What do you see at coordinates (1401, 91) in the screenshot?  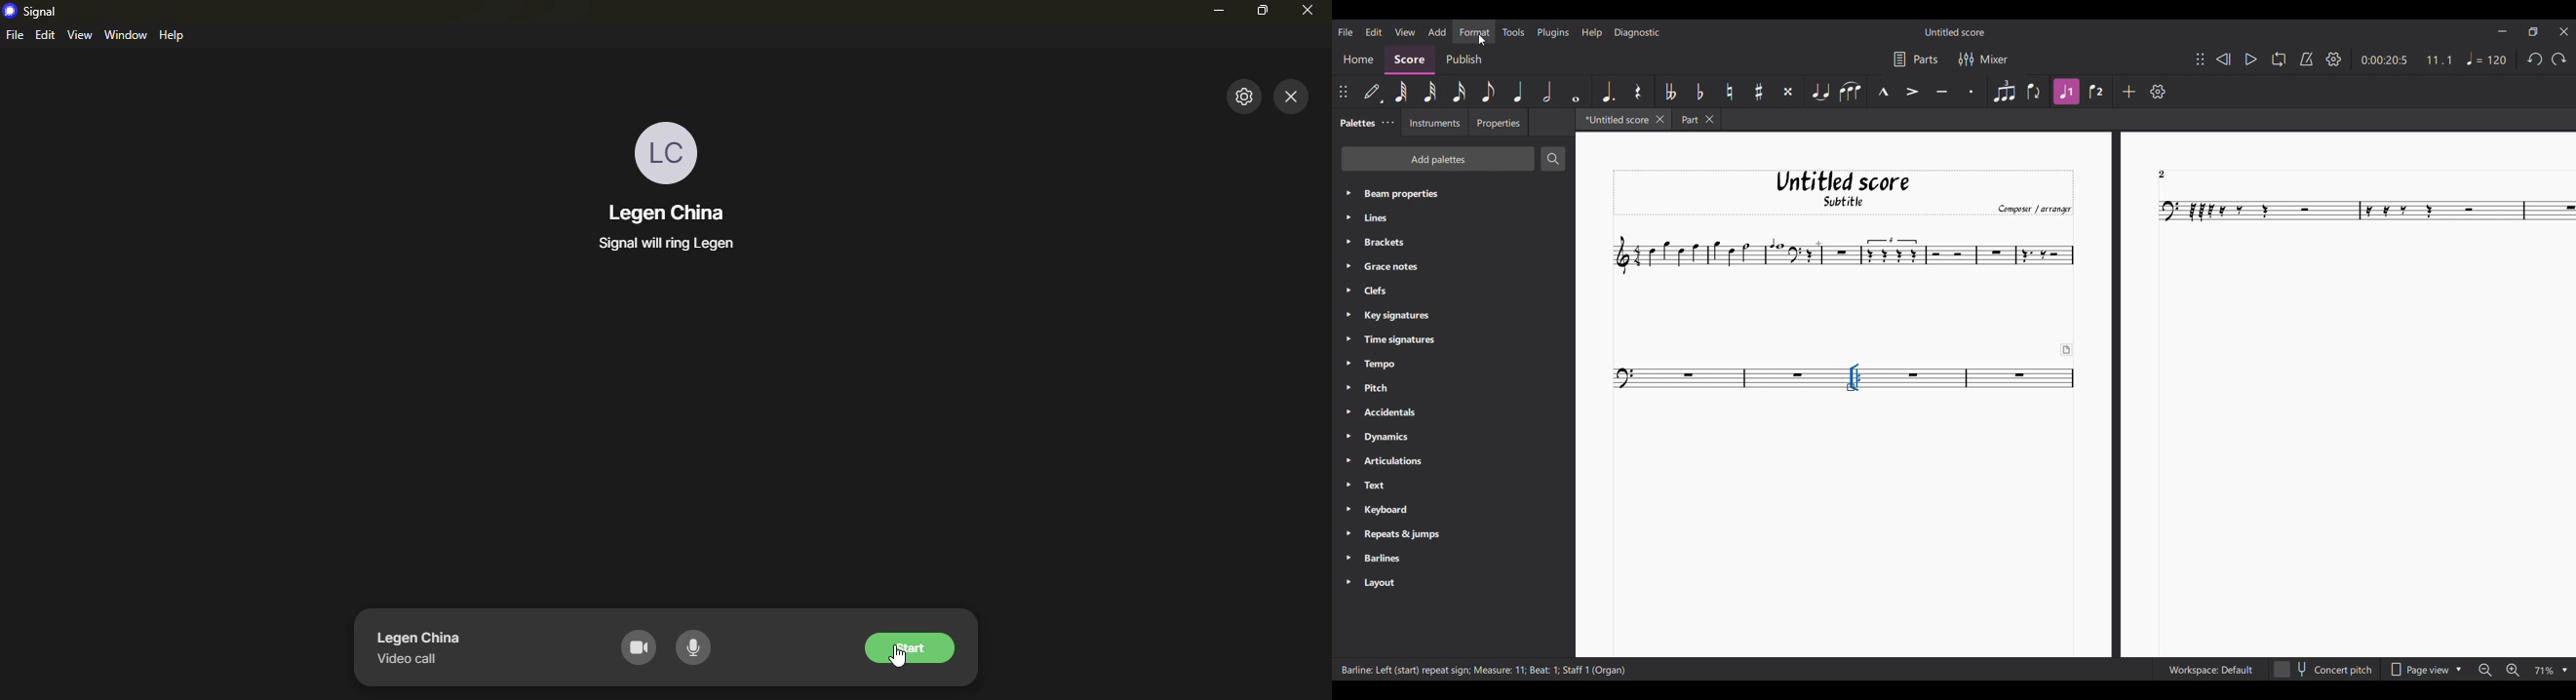 I see `64th note` at bounding box center [1401, 91].